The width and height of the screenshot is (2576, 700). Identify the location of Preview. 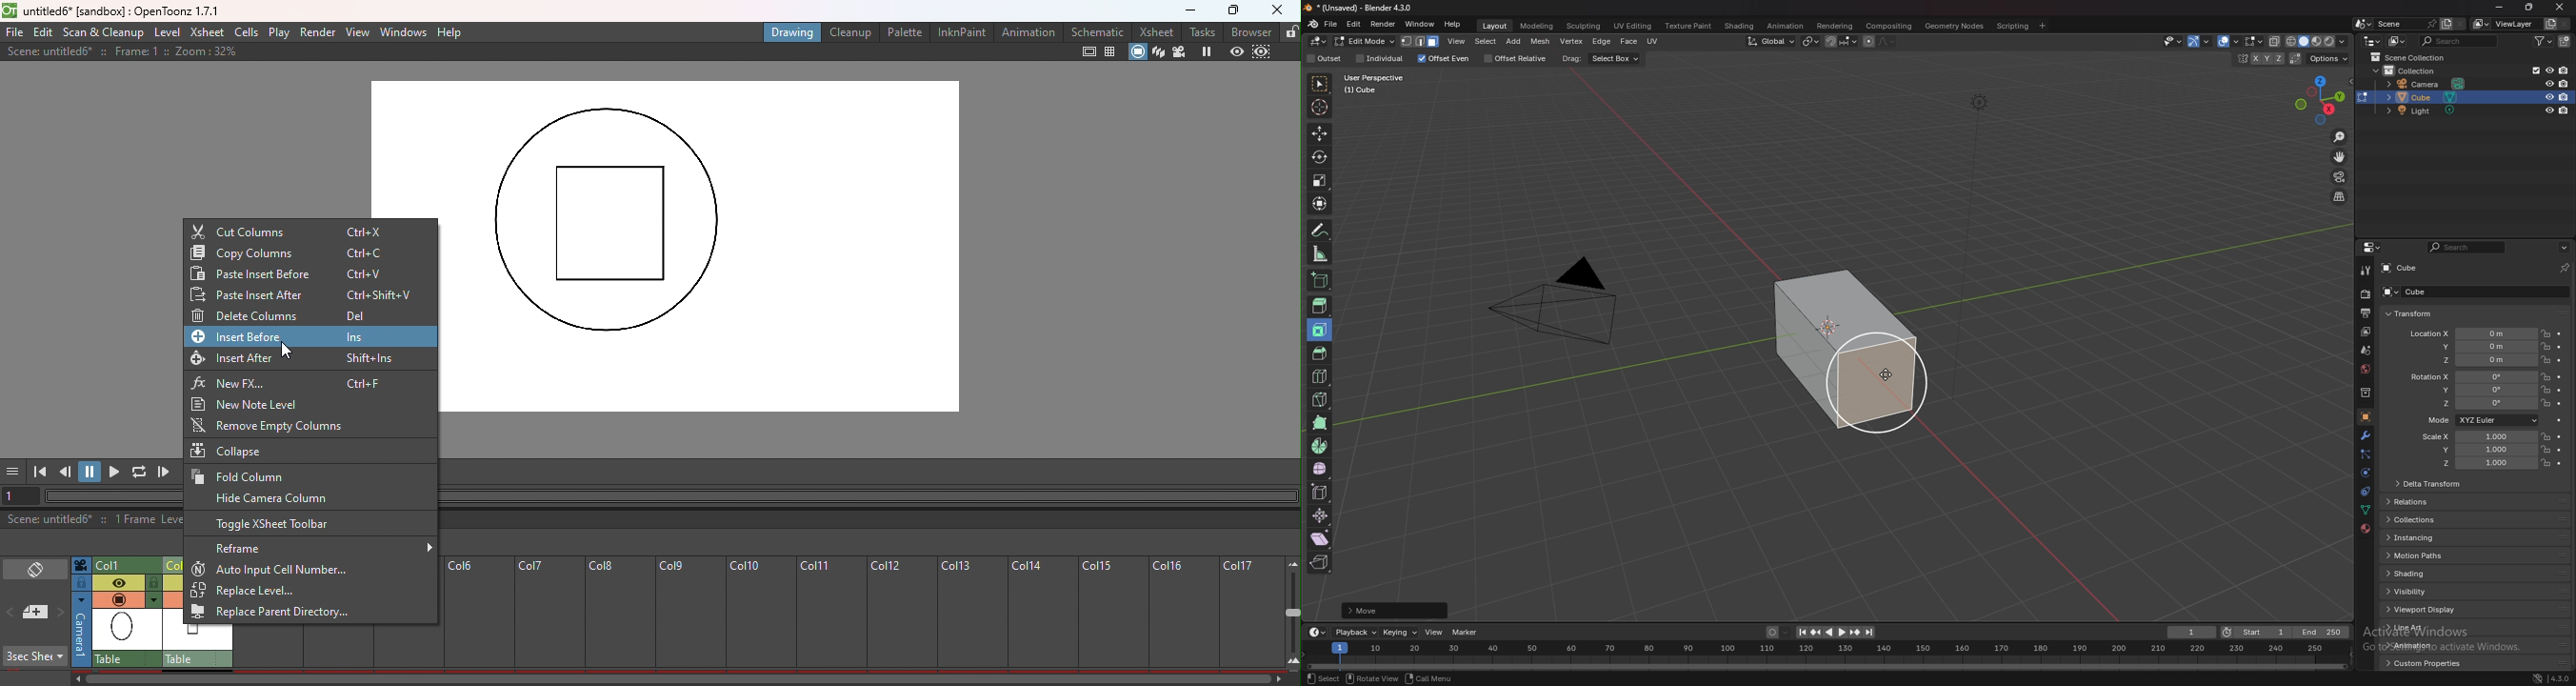
(1236, 52).